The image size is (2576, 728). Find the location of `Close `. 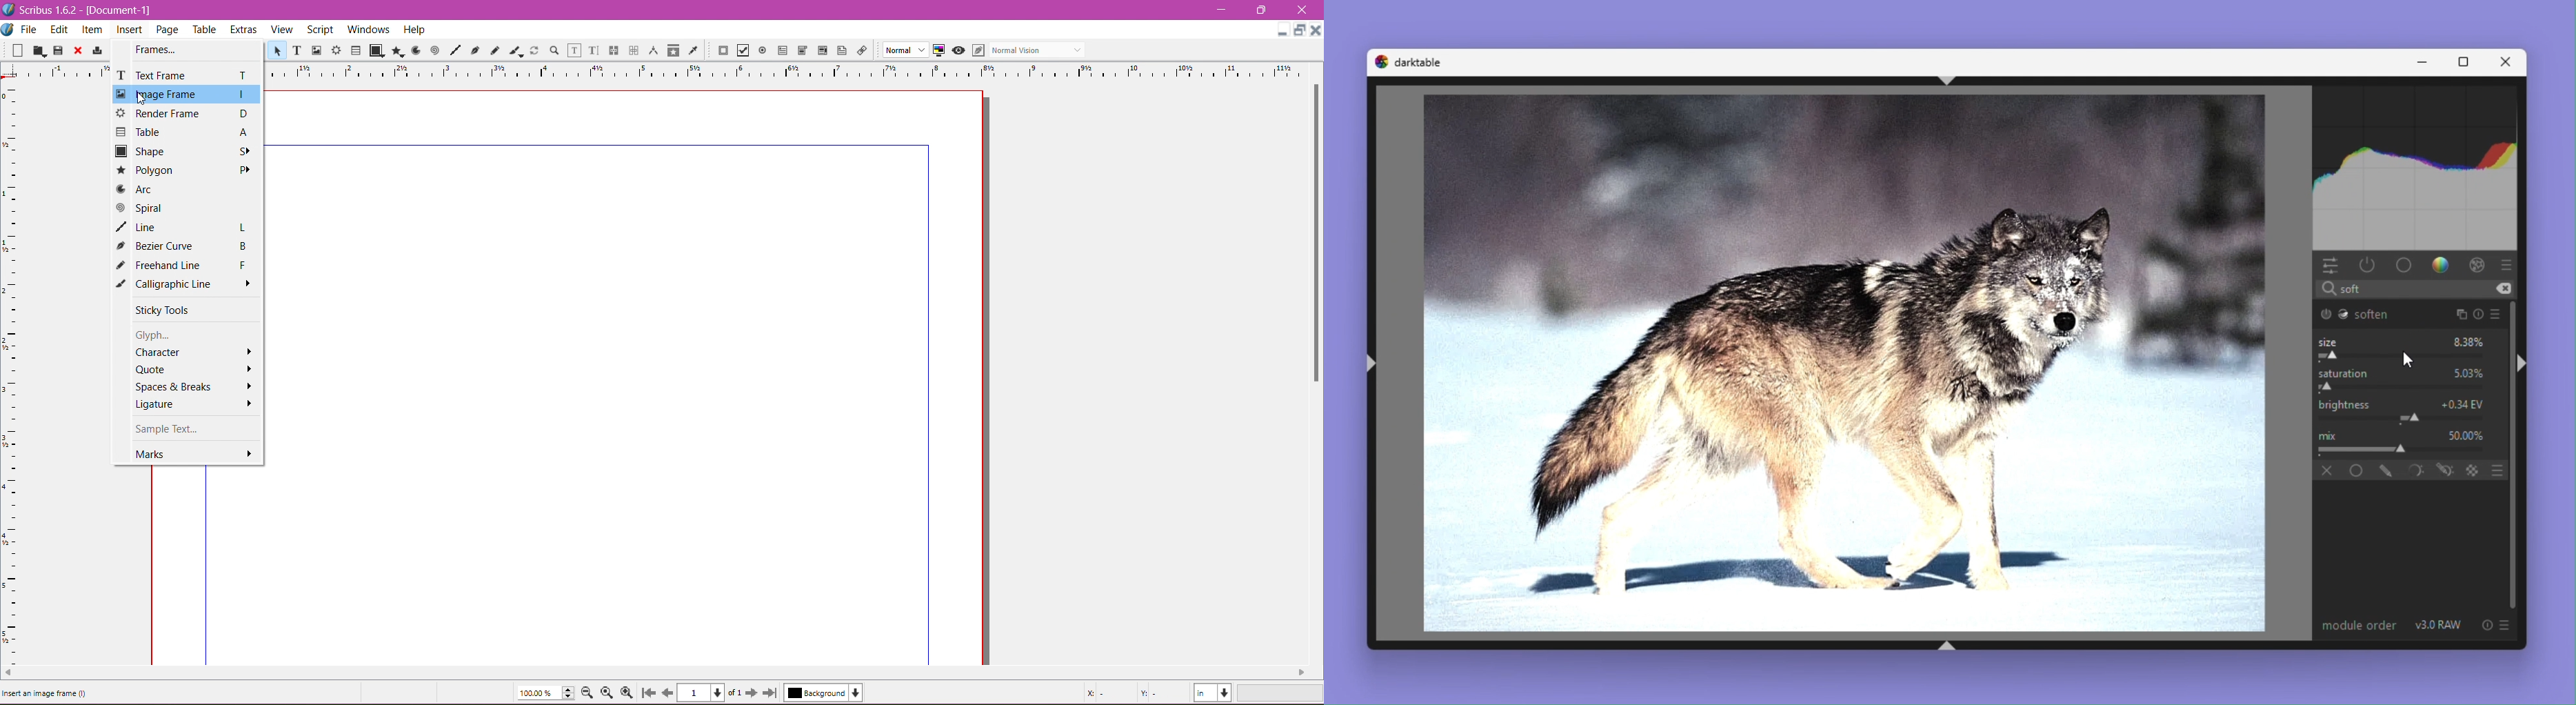

Close  is located at coordinates (2510, 61).